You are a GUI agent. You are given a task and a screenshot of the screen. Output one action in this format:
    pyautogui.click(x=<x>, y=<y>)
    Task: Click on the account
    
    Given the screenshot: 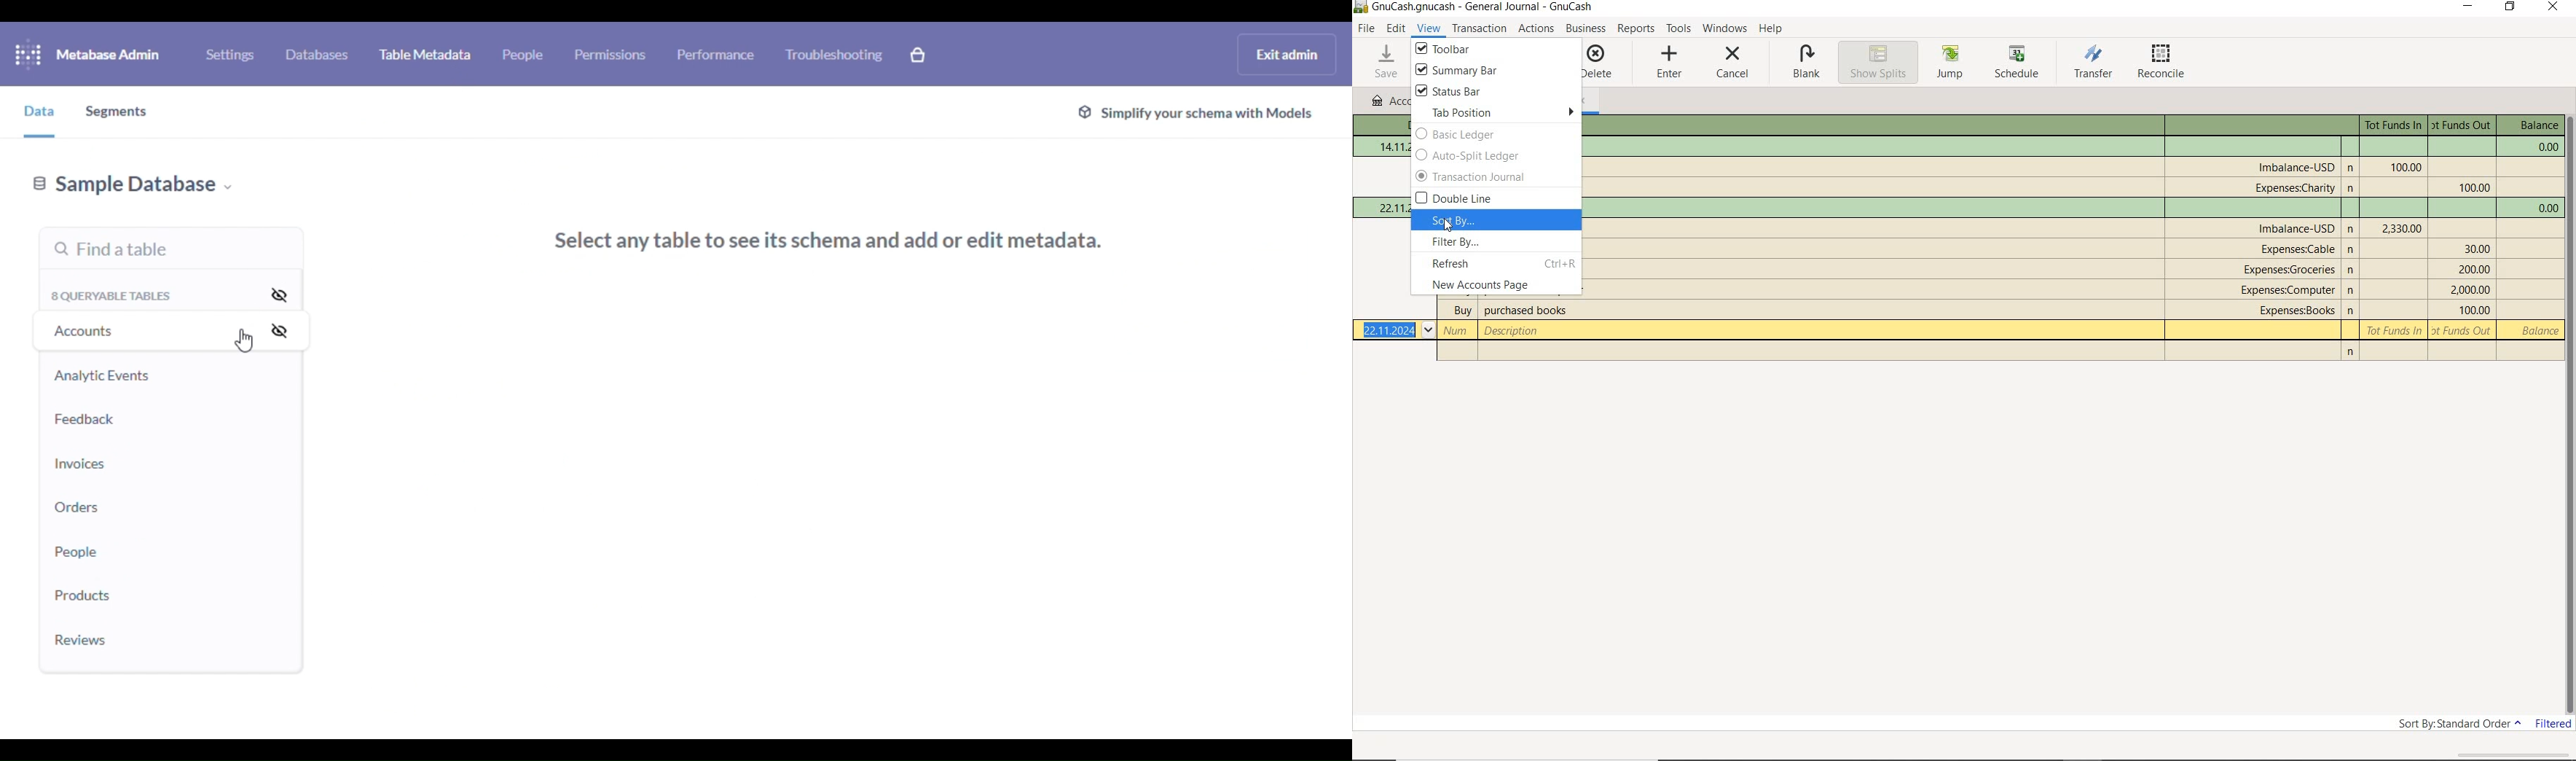 What is the action you would take?
    pyautogui.click(x=2296, y=165)
    